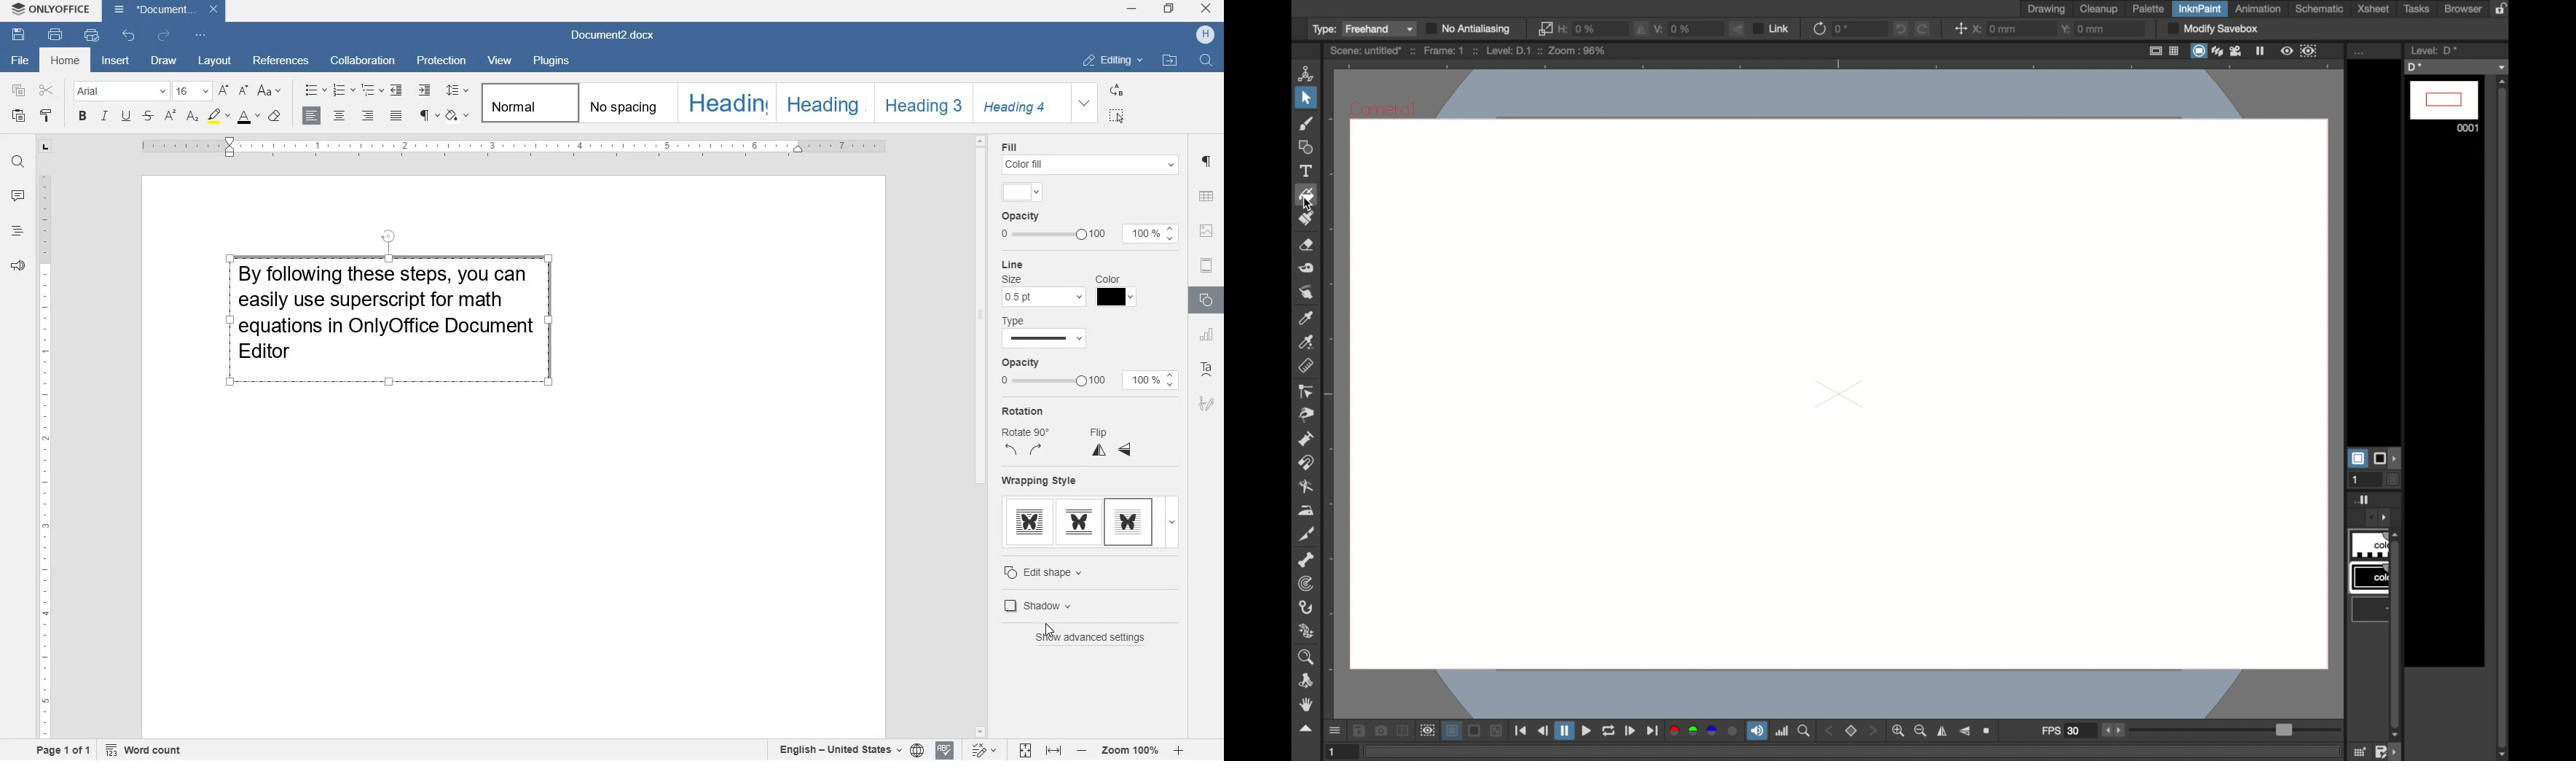 The height and width of the screenshot is (784, 2576). Describe the element at coordinates (2263, 51) in the screenshot. I see `pause` at that location.